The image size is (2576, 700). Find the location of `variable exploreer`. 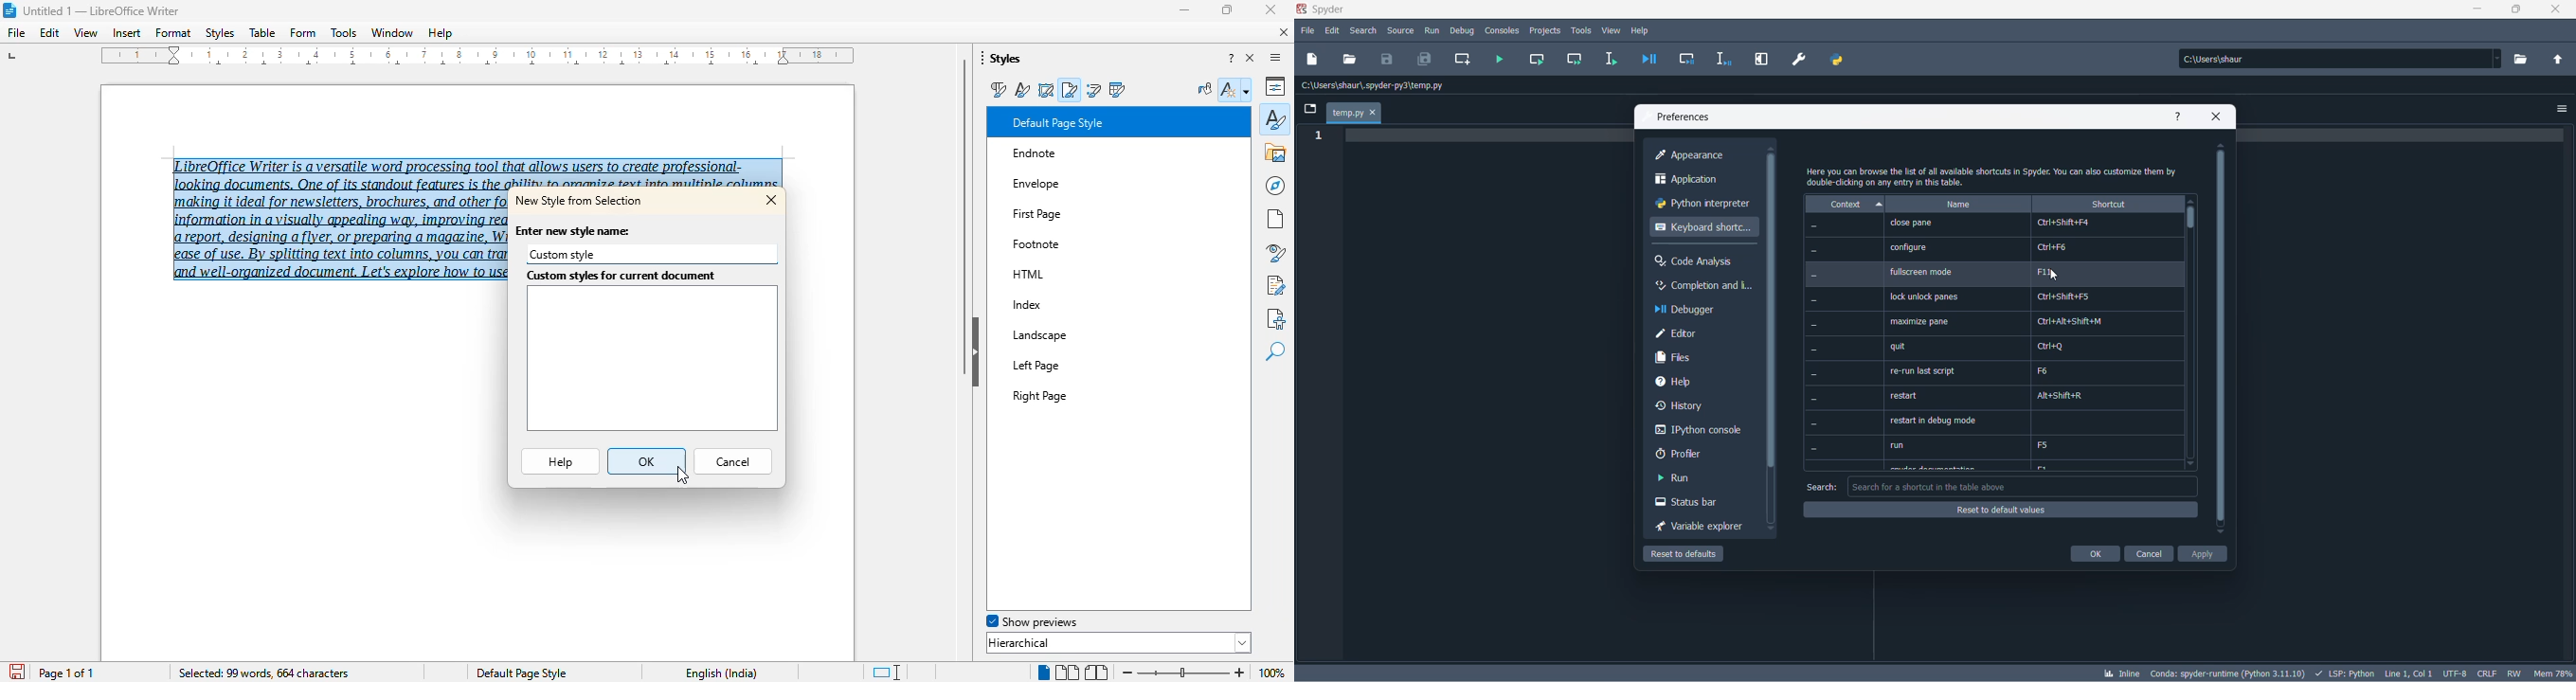

variable exploreer is located at coordinates (1699, 528).